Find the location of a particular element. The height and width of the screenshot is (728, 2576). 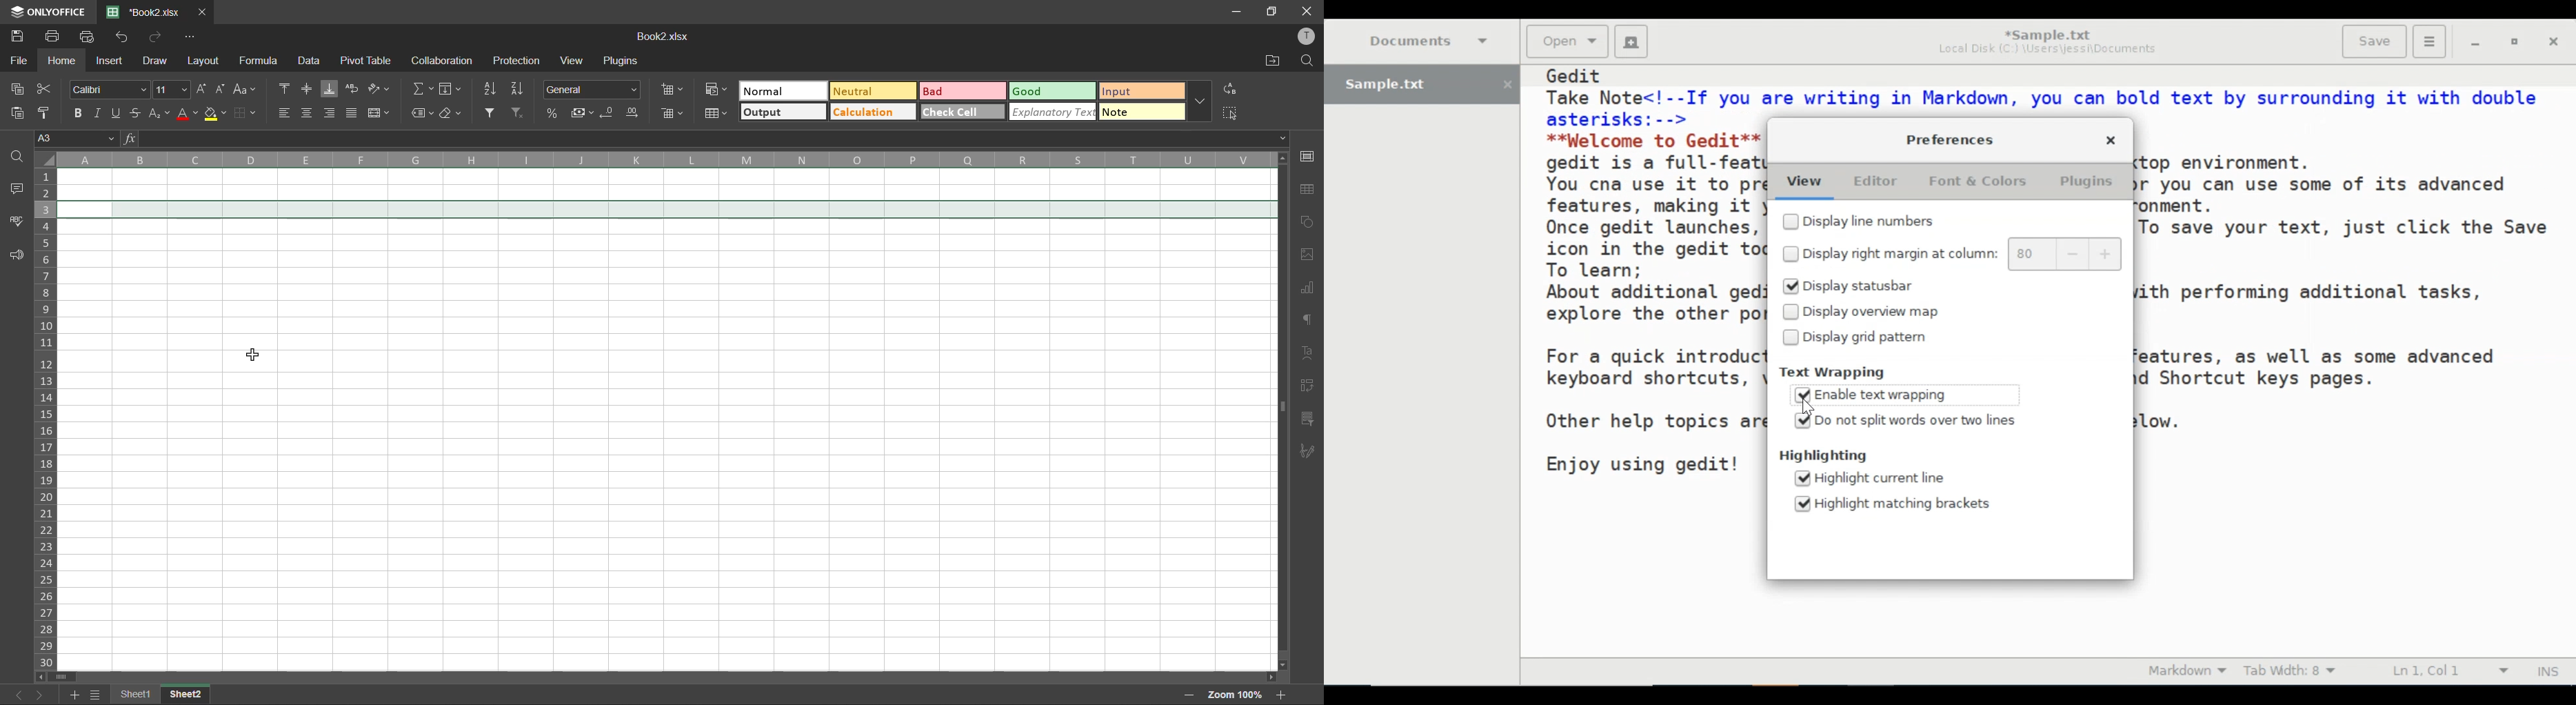

close tab is located at coordinates (204, 12).